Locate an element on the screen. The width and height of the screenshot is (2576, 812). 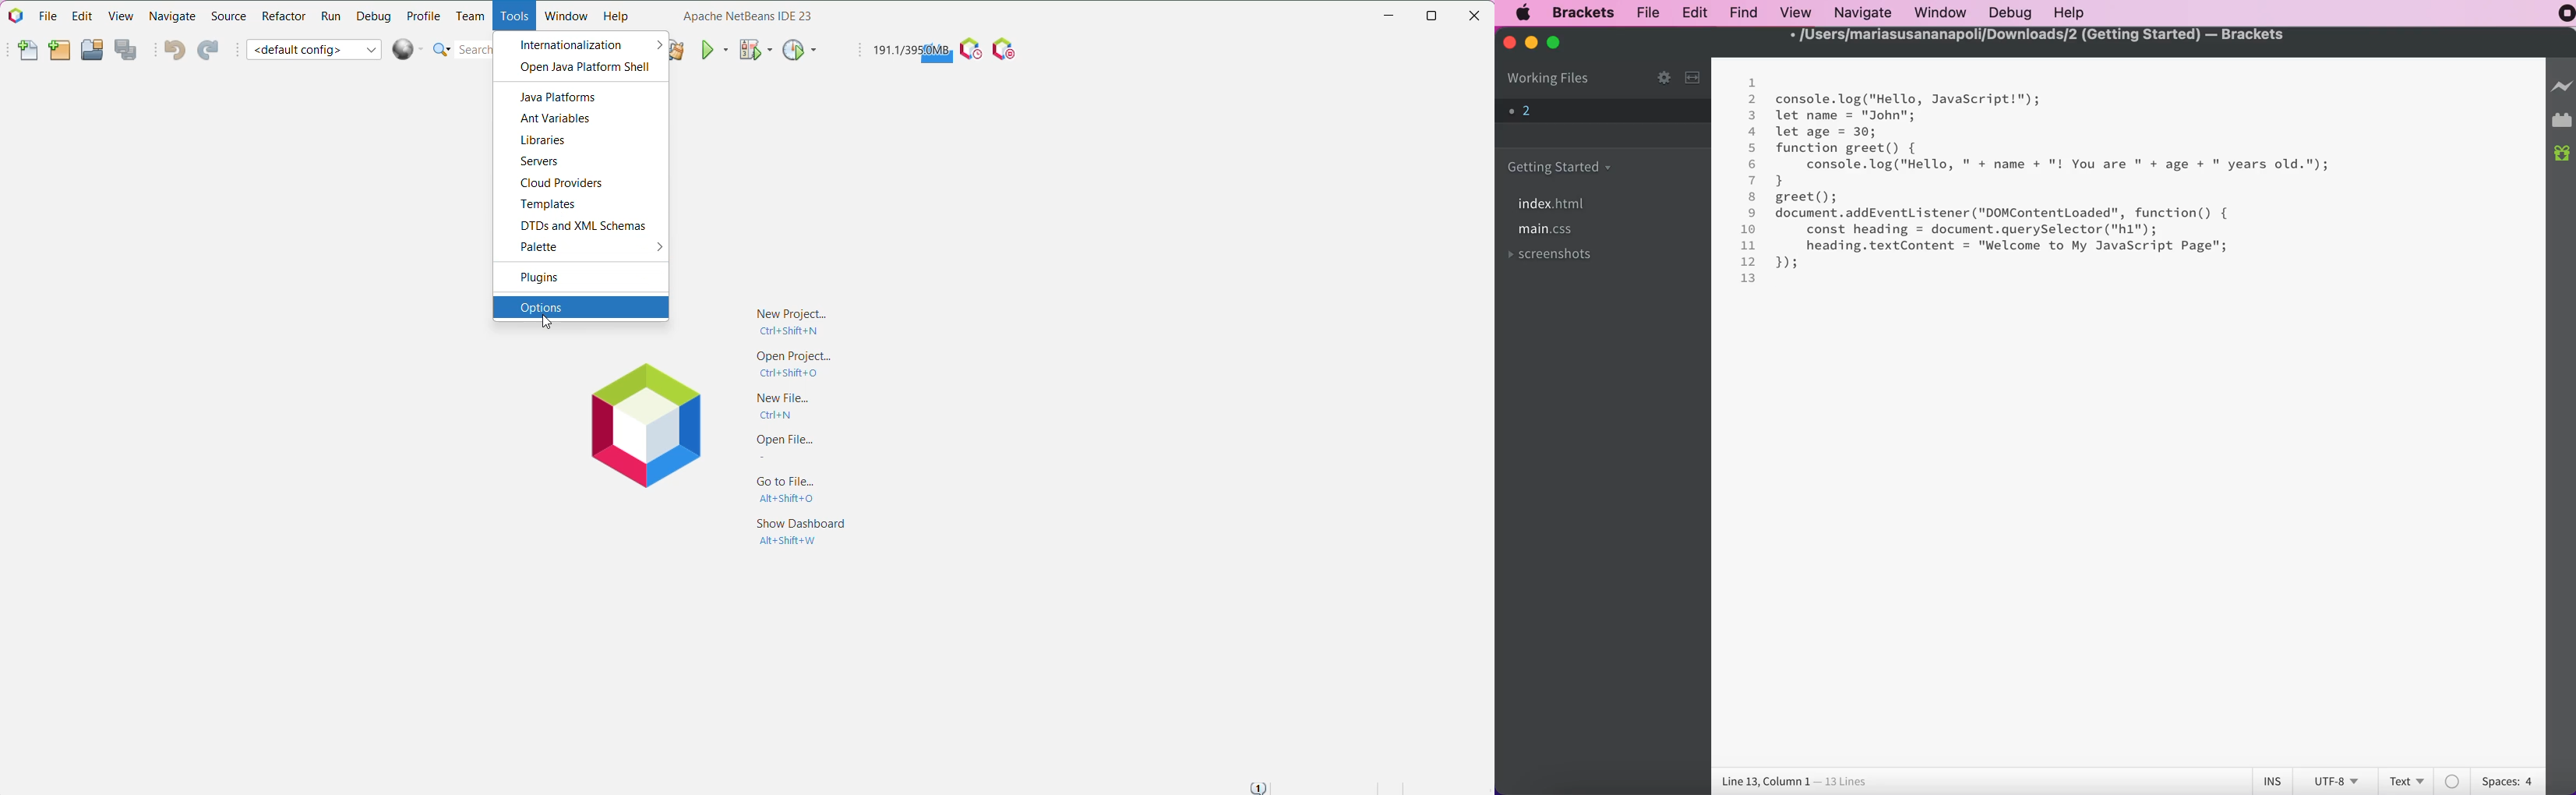
New Project is located at coordinates (791, 320).